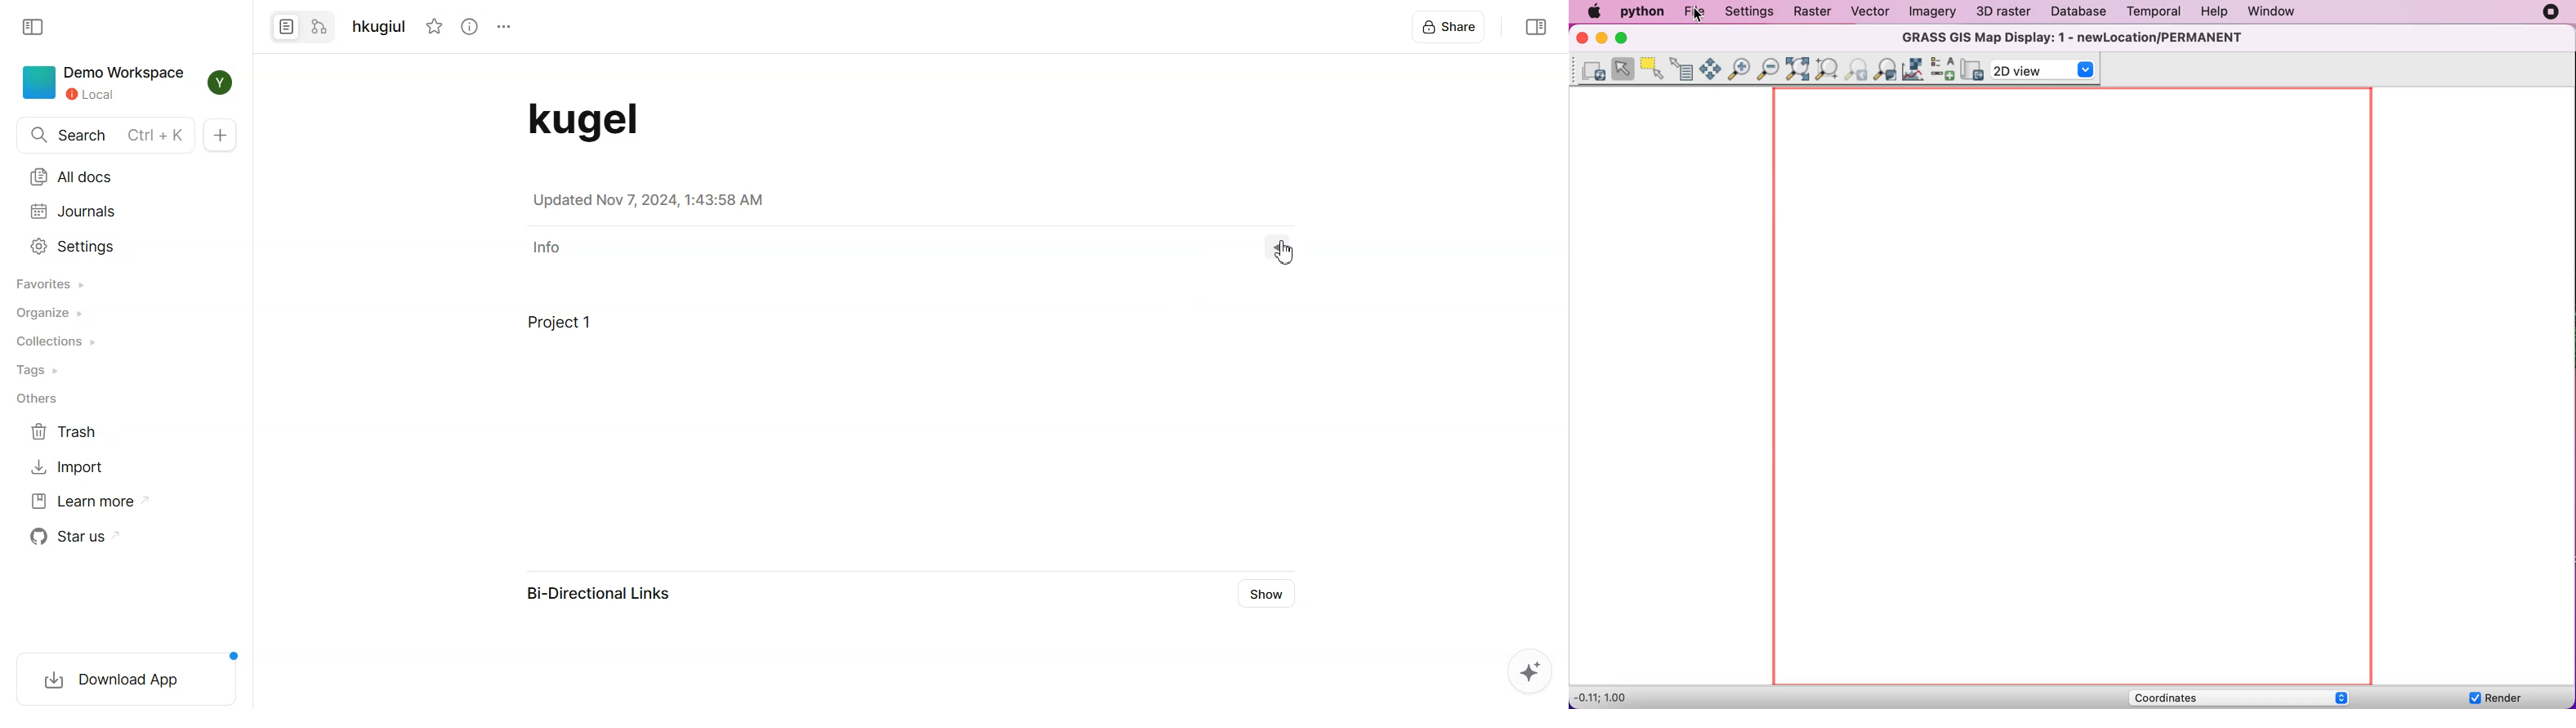  What do you see at coordinates (543, 247) in the screenshot?
I see `Info` at bounding box center [543, 247].